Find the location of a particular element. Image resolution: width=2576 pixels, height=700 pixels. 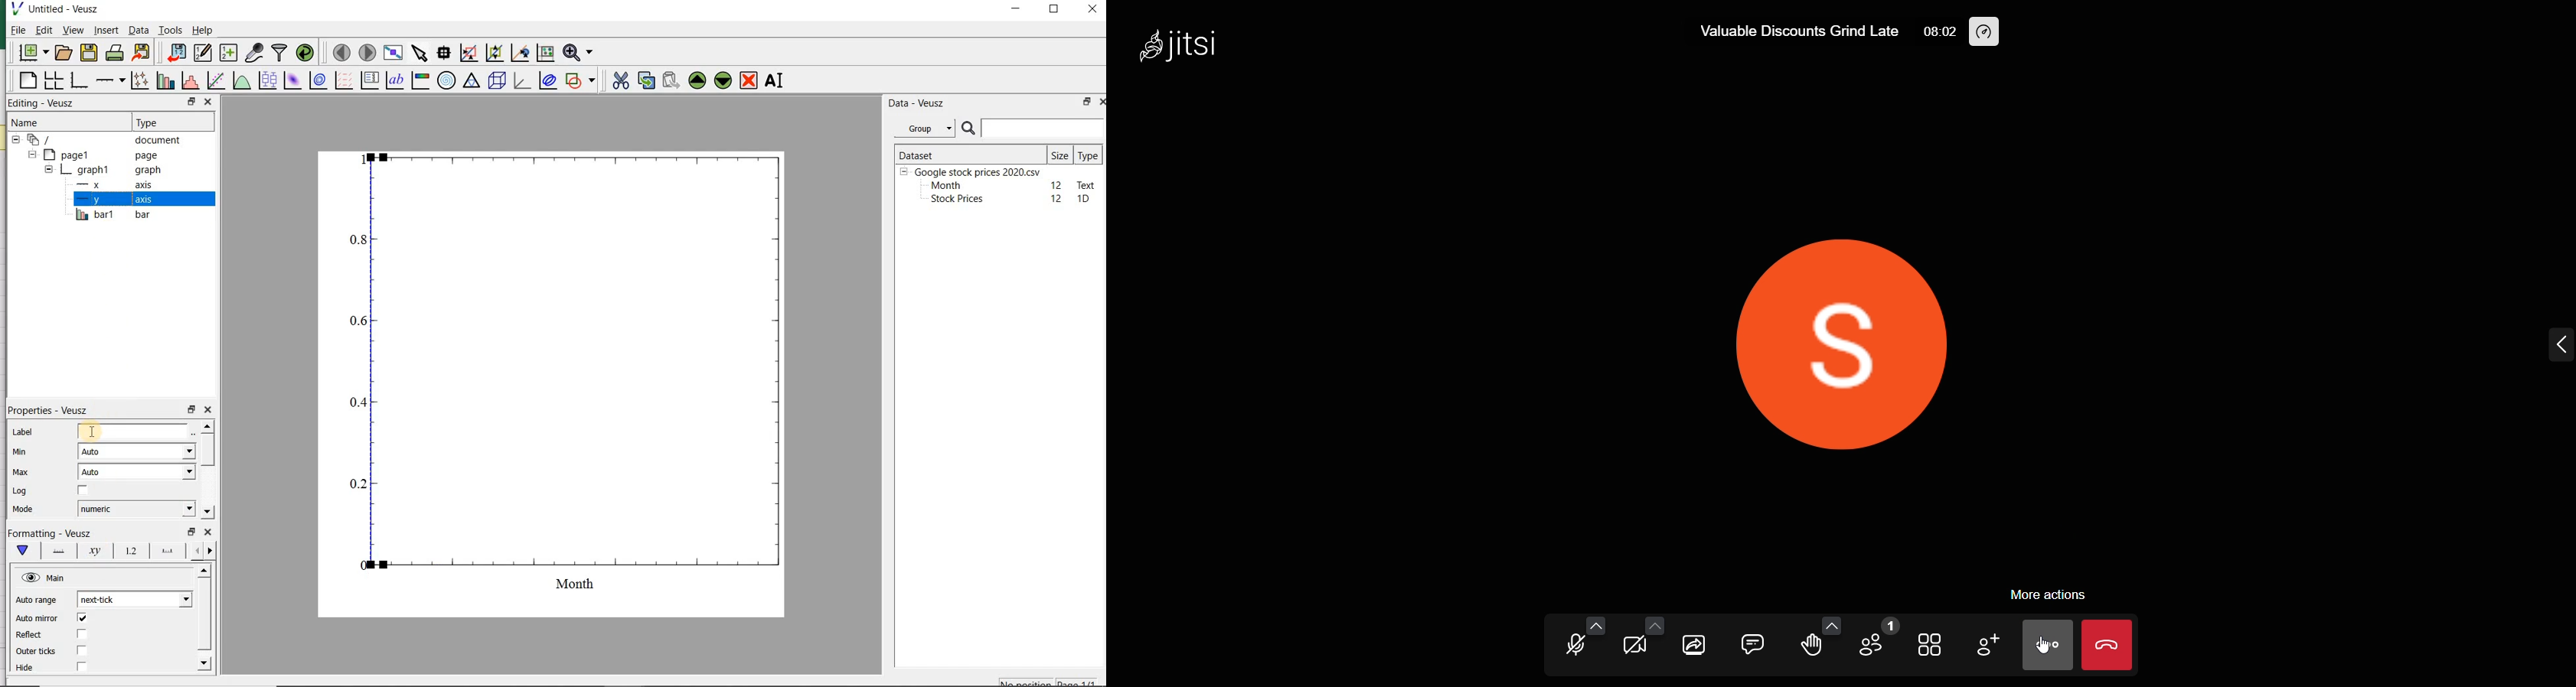

display picture is located at coordinates (1844, 334).